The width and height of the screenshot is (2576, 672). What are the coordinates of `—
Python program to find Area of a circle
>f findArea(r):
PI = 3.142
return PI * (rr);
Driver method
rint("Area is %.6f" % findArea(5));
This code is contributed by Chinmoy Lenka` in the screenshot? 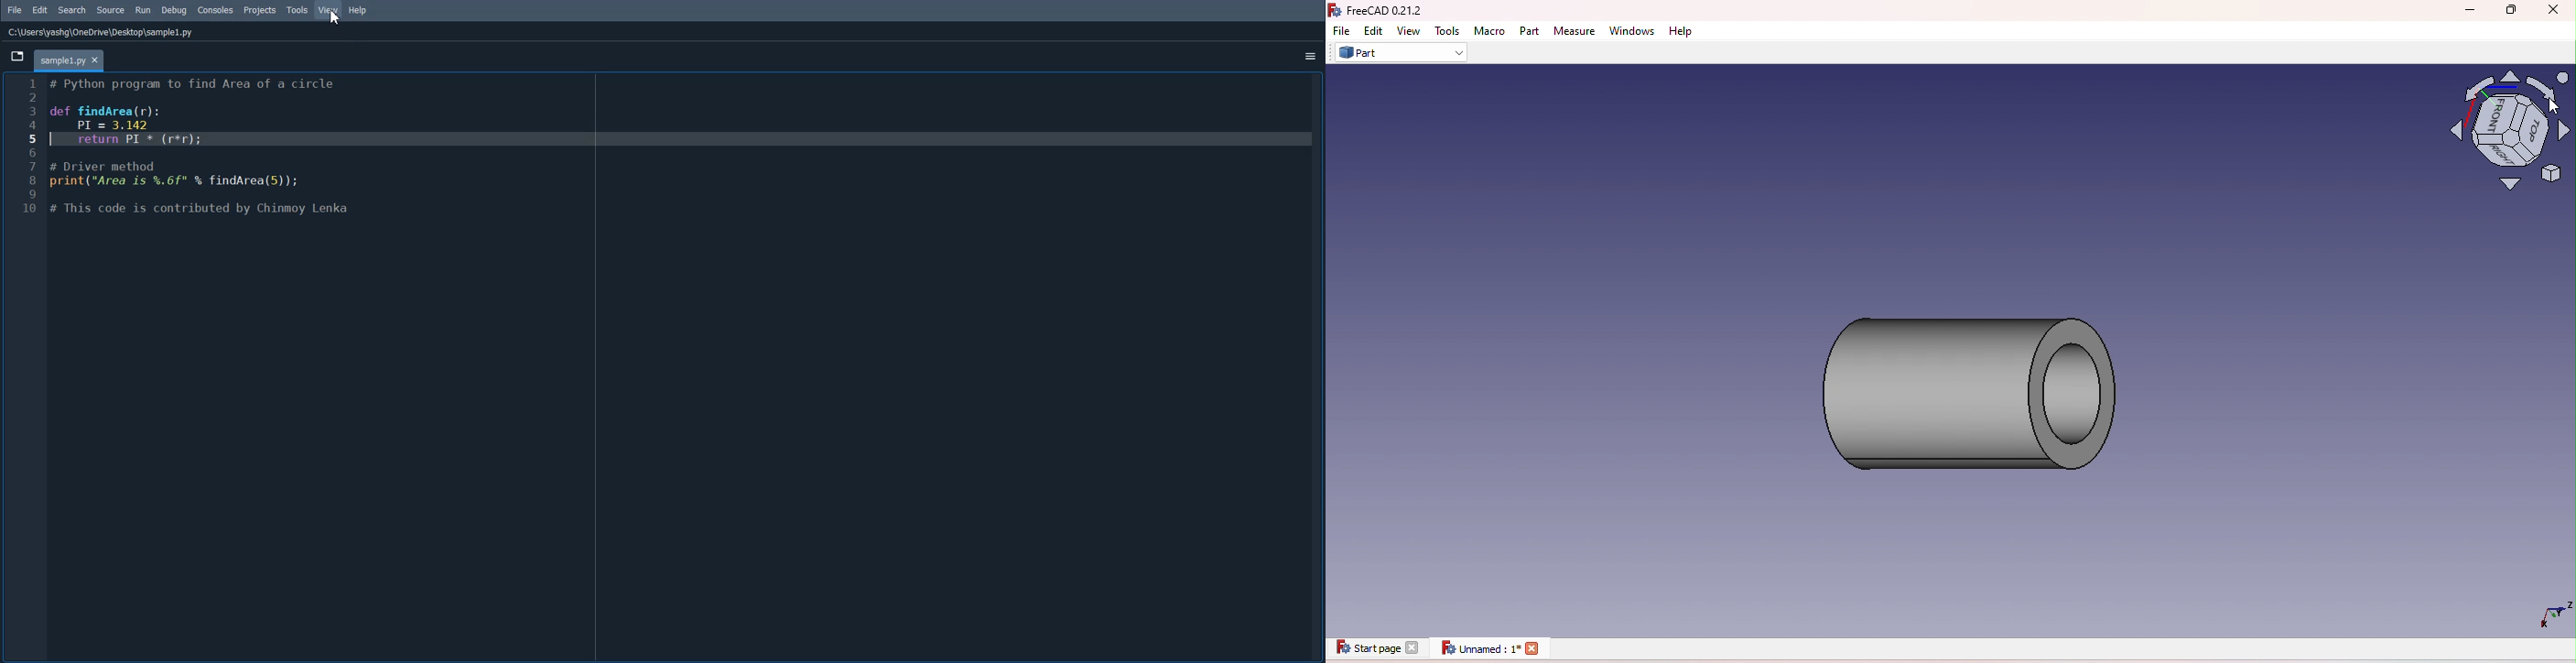 It's located at (214, 153).